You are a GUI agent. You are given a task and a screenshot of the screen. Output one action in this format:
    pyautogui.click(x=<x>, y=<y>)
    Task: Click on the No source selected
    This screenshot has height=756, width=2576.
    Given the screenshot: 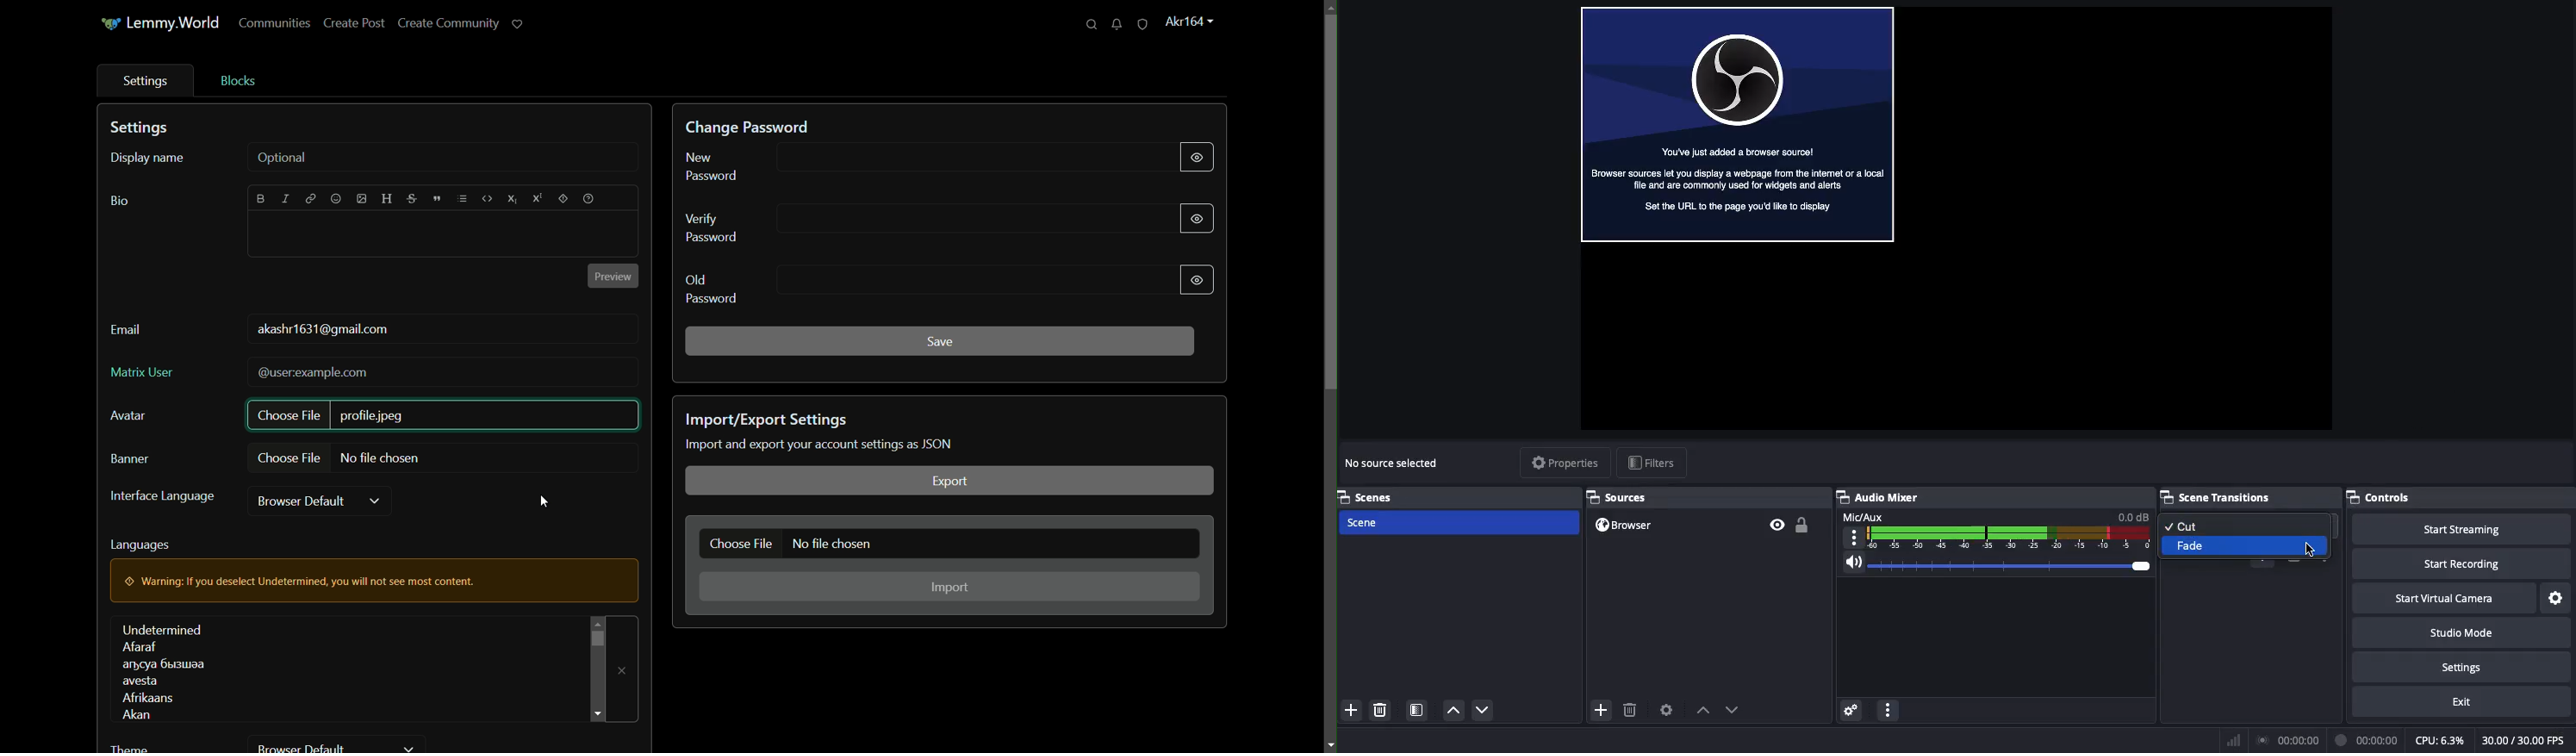 What is the action you would take?
    pyautogui.click(x=1391, y=463)
    